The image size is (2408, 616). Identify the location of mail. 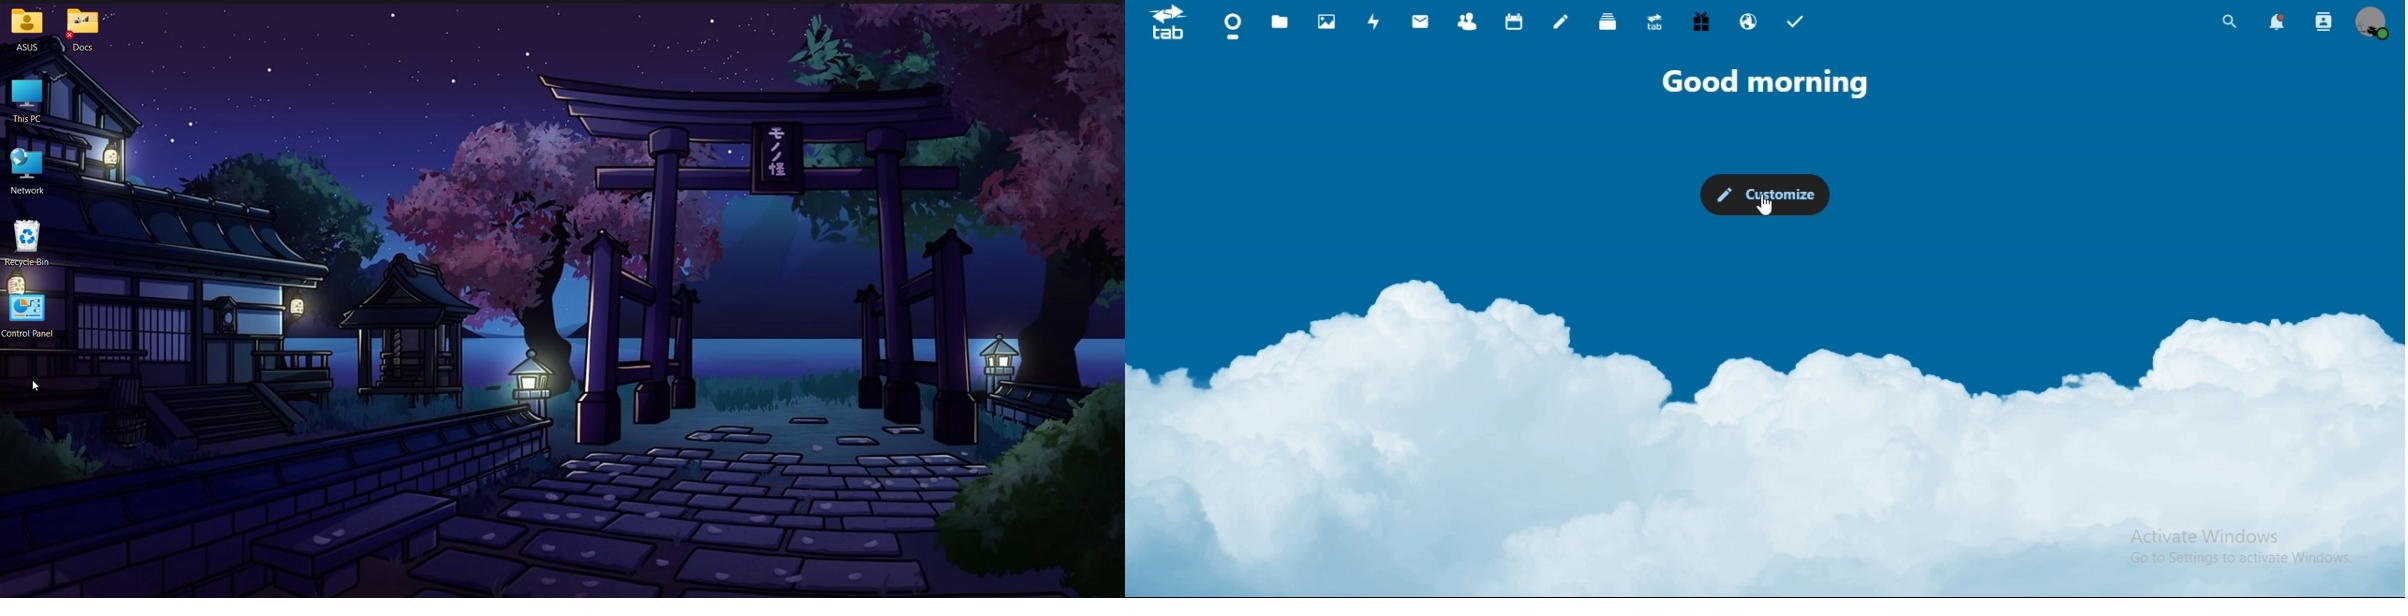
(1421, 21).